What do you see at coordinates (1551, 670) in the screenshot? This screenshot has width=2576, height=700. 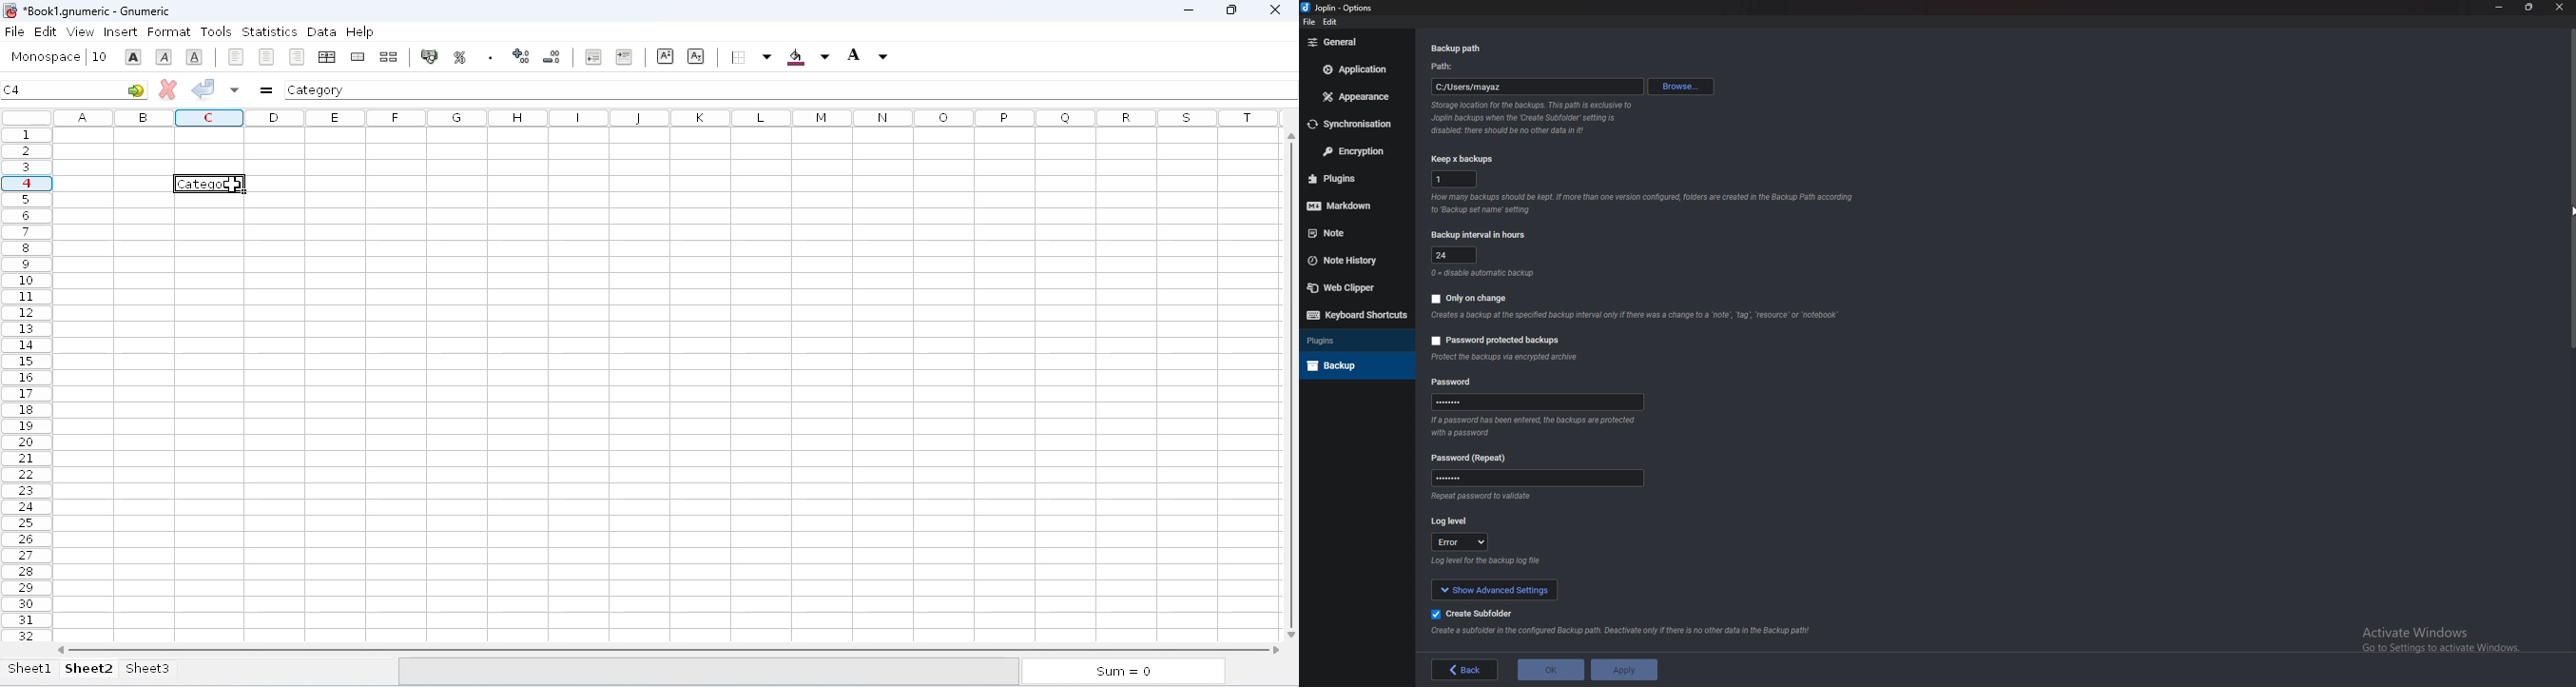 I see `ok` at bounding box center [1551, 670].